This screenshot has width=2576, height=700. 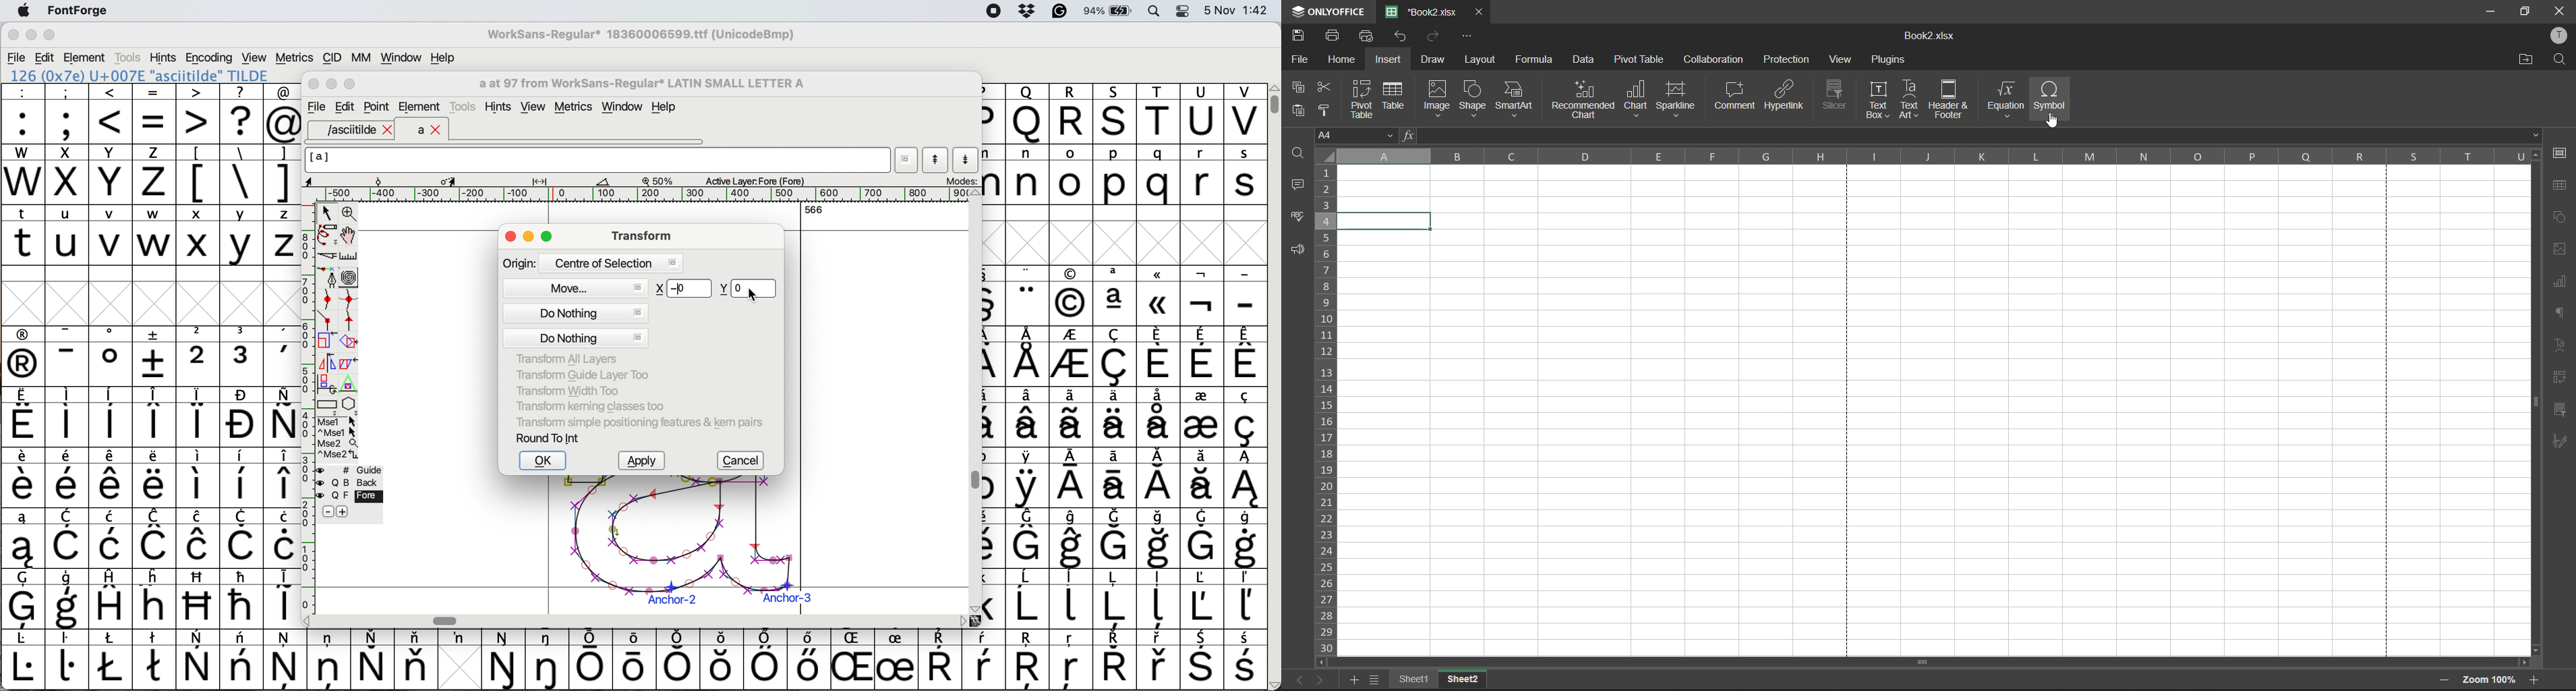 What do you see at coordinates (984, 660) in the screenshot?
I see `symbol` at bounding box center [984, 660].